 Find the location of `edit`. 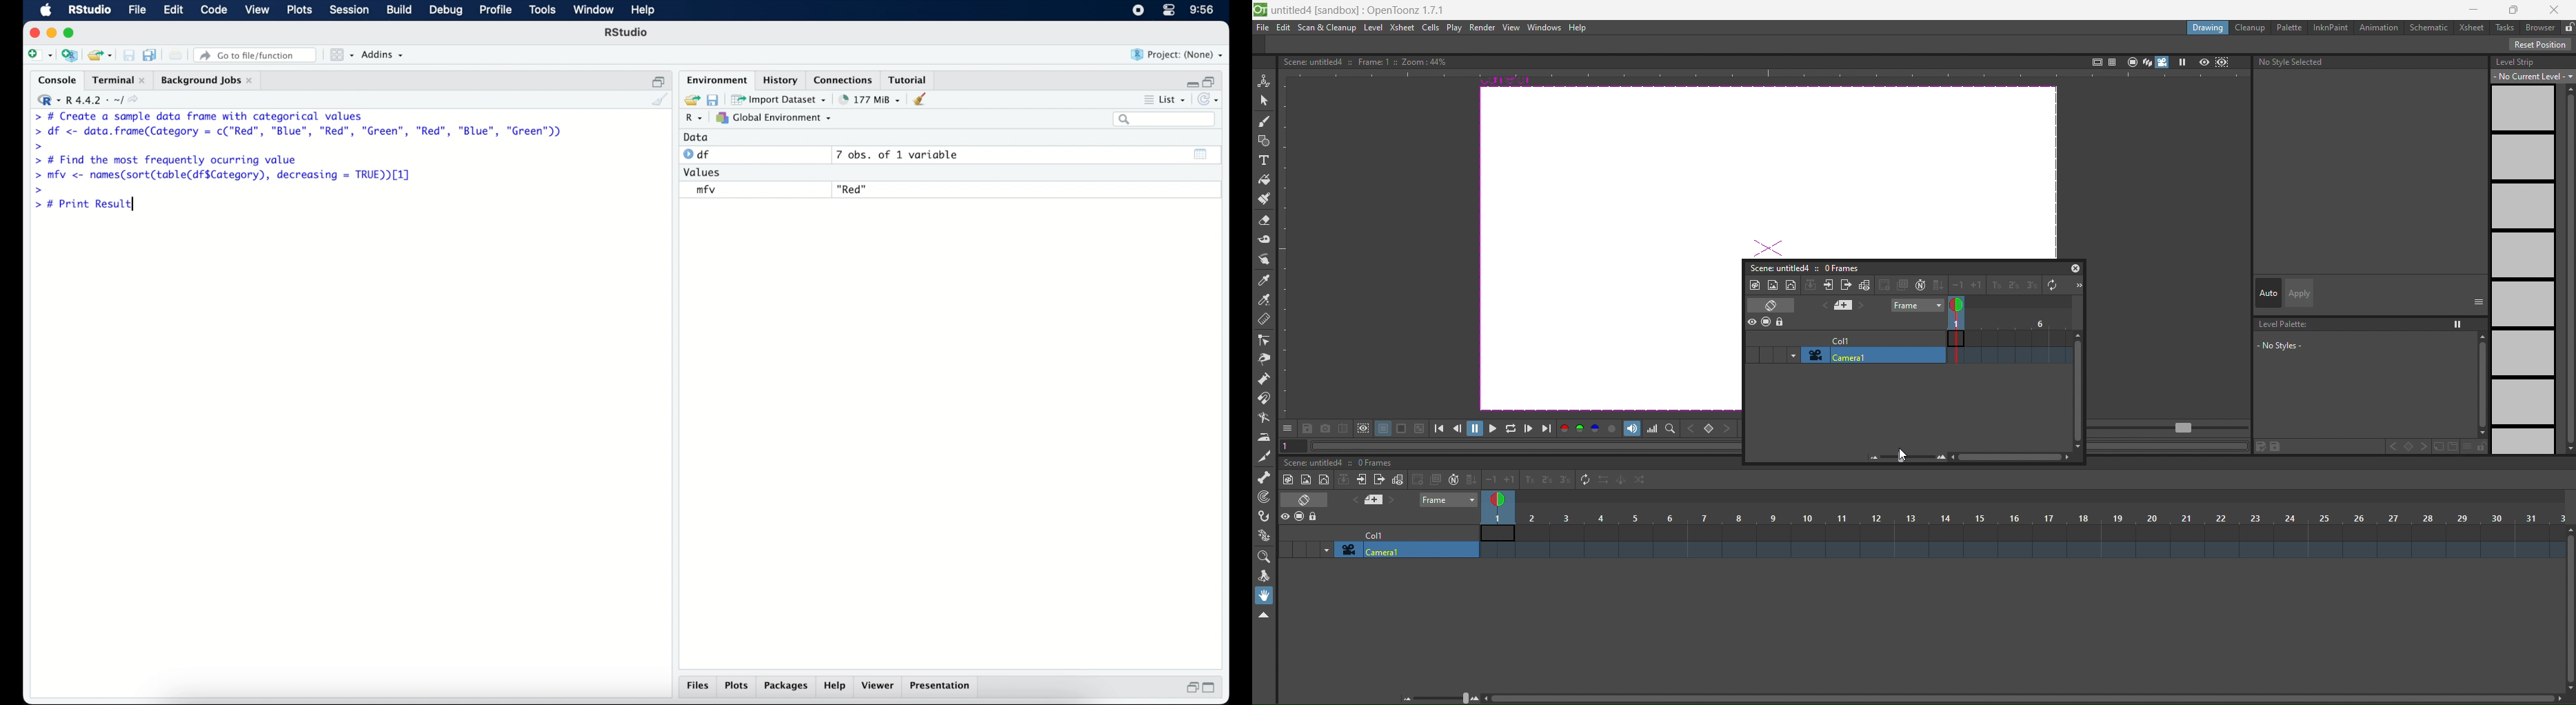

edit is located at coordinates (174, 10).